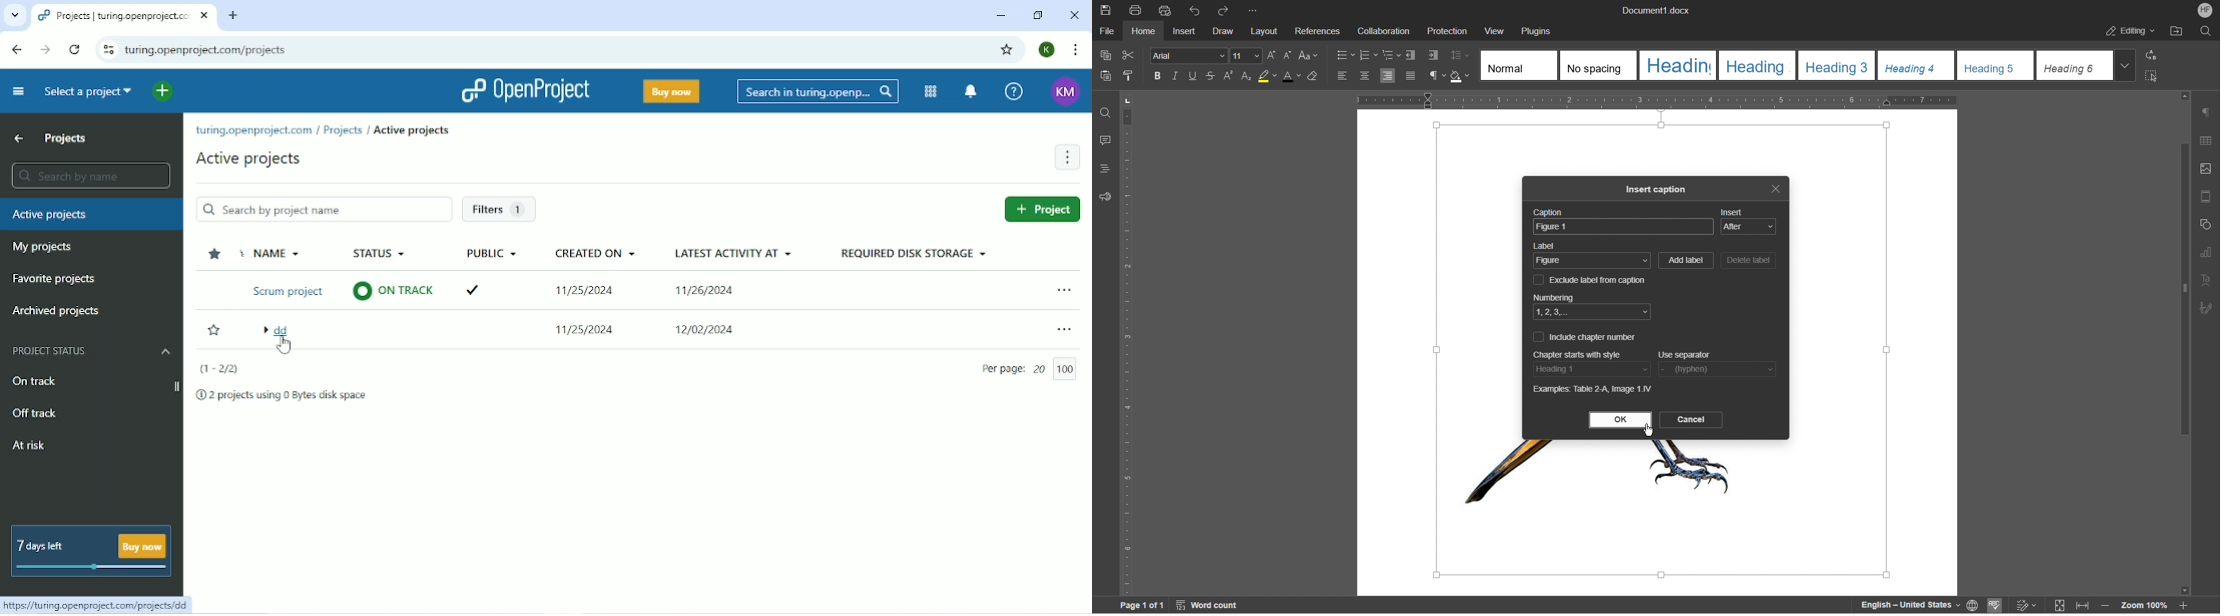 This screenshot has height=616, width=2240. What do you see at coordinates (1030, 370) in the screenshot?
I see `Per page` at bounding box center [1030, 370].